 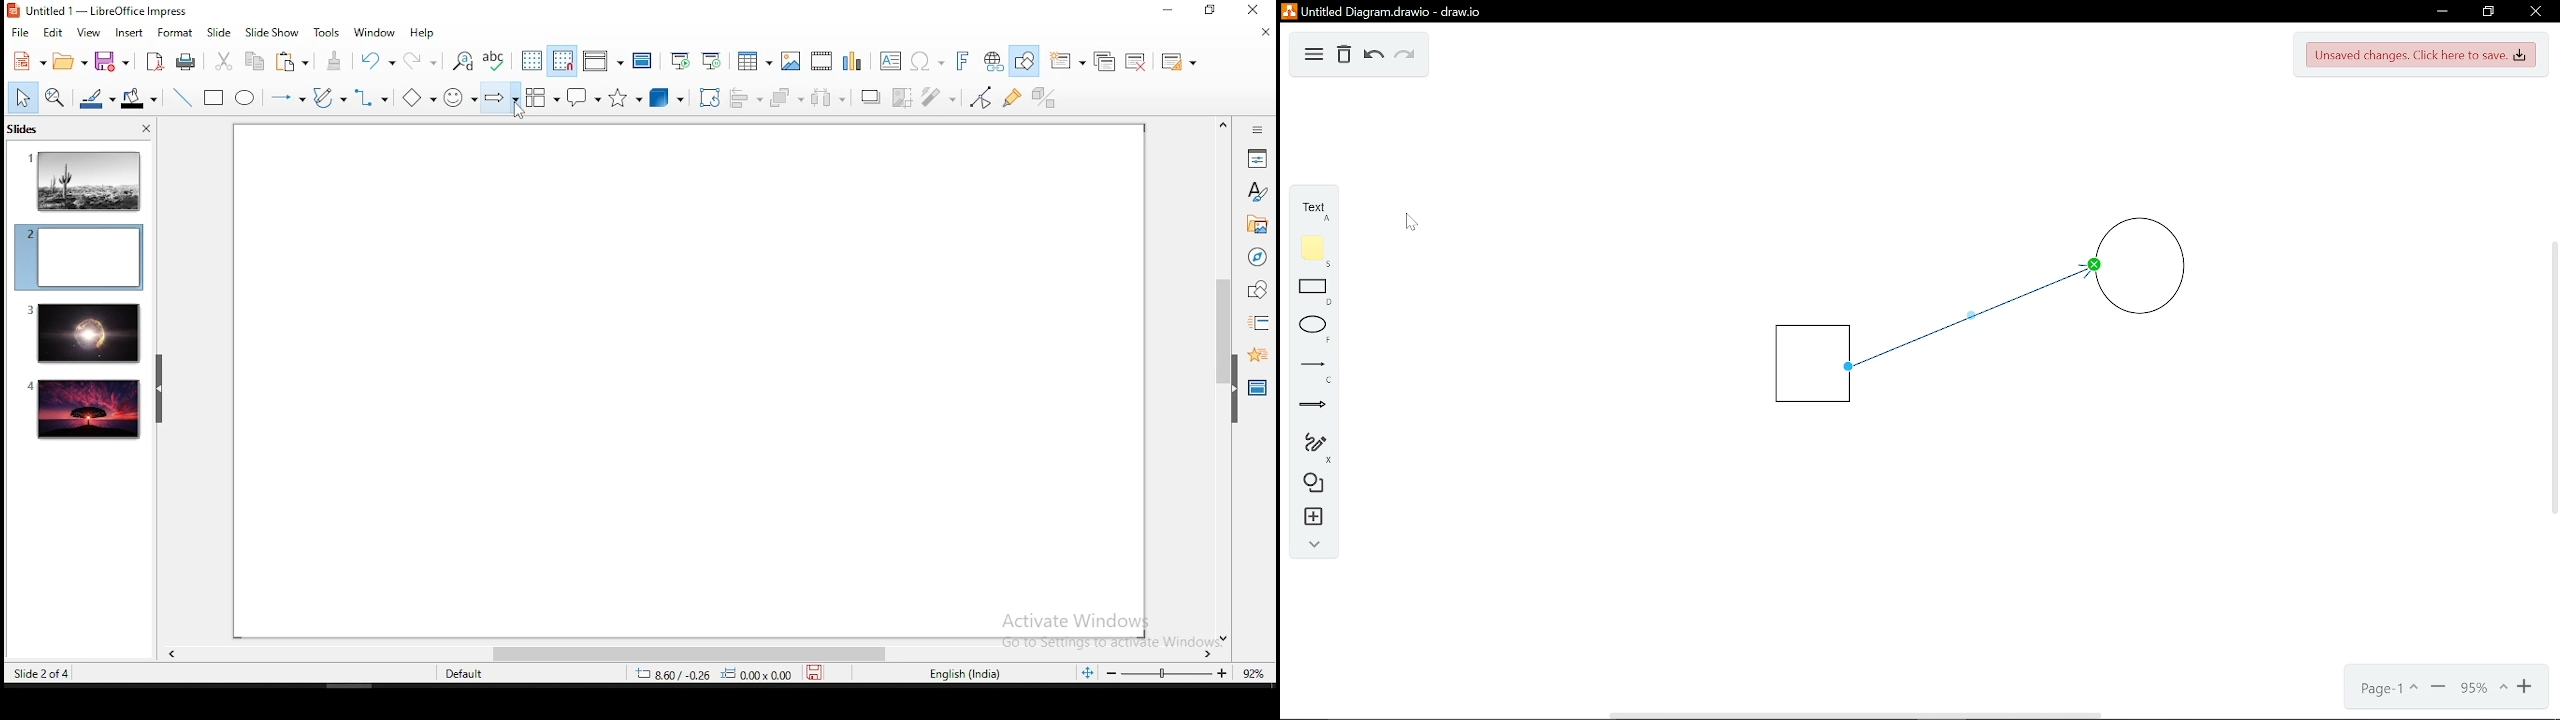 What do you see at coordinates (1308, 544) in the screenshot?
I see `Collapse` at bounding box center [1308, 544].